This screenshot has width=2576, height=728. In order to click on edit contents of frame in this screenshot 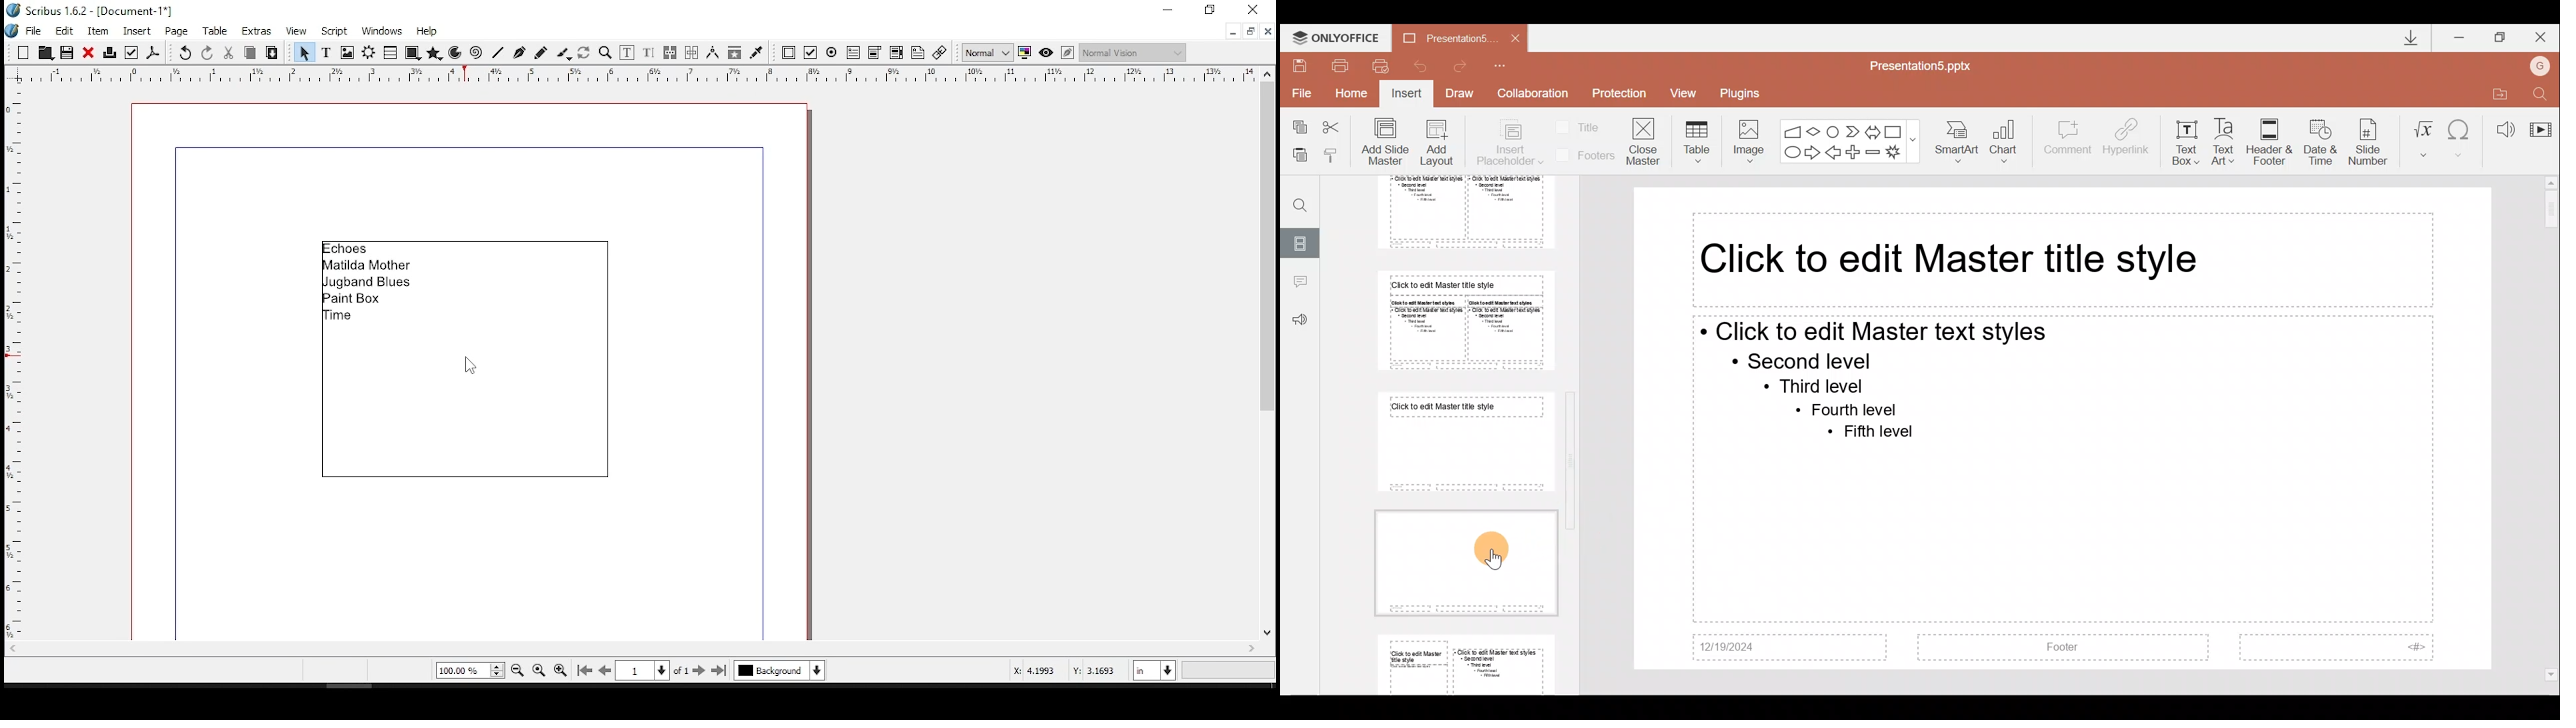, I will do `click(626, 53)`.